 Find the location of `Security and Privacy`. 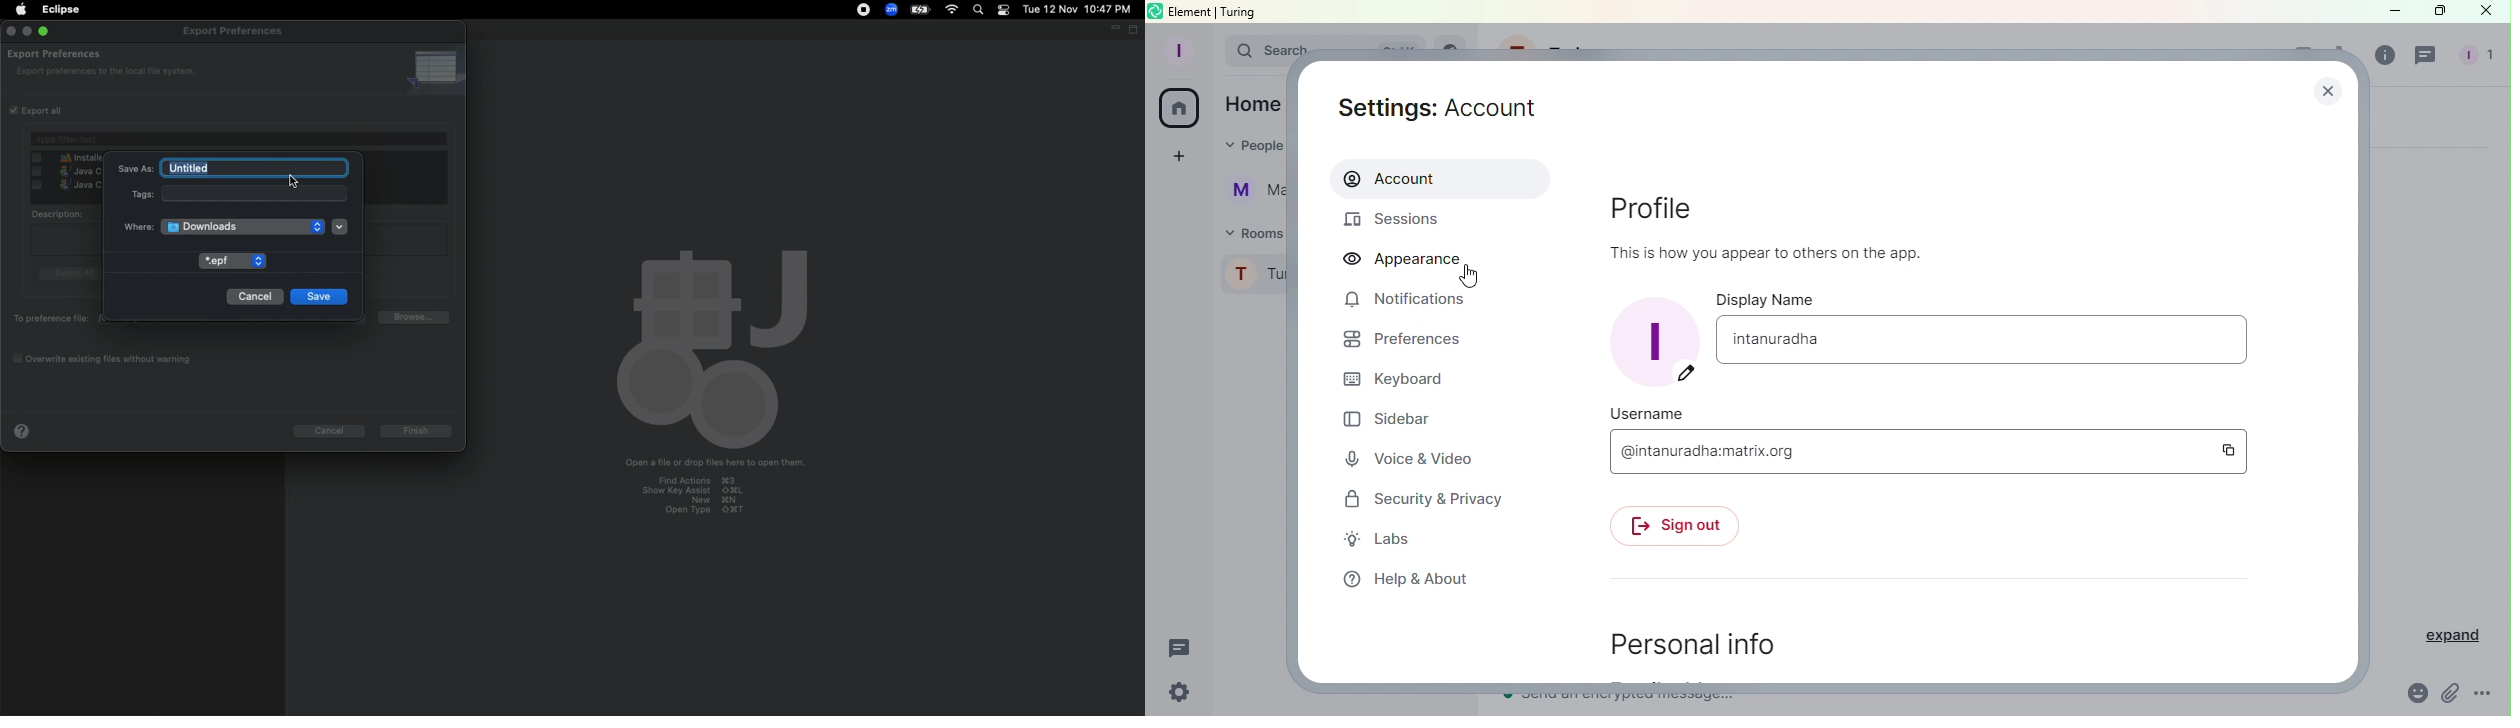

Security and Privacy is located at coordinates (1424, 500).